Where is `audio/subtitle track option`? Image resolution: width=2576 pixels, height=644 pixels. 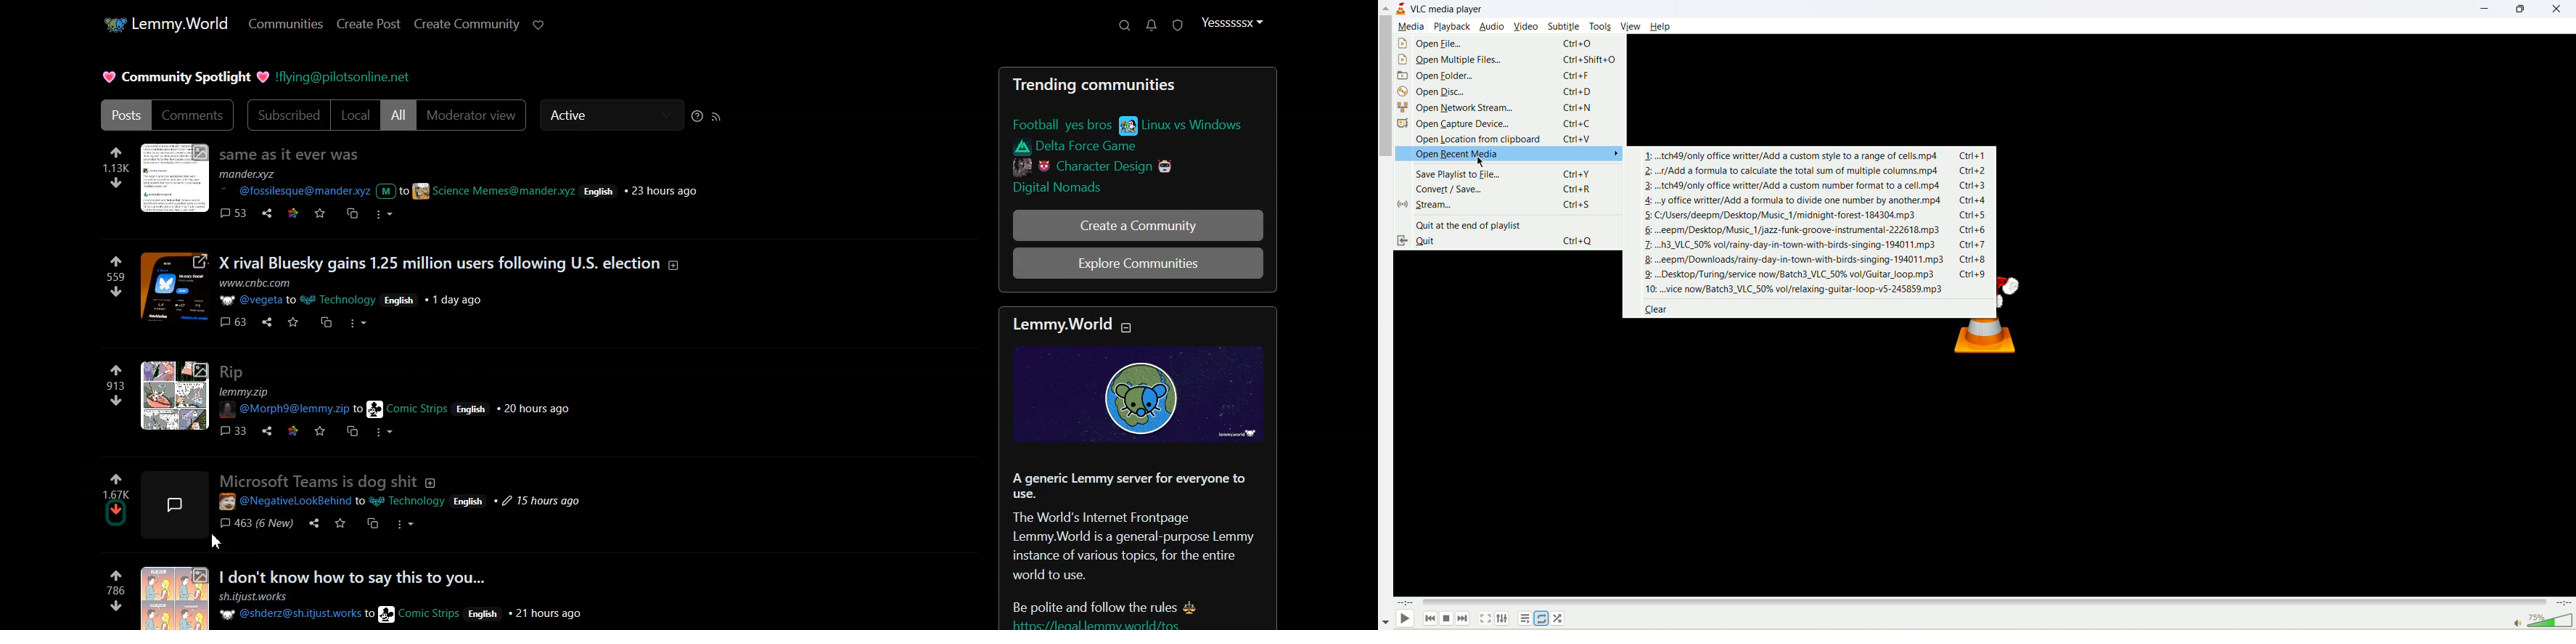
audio/subtitle track option is located at coordinates (1504, 618).